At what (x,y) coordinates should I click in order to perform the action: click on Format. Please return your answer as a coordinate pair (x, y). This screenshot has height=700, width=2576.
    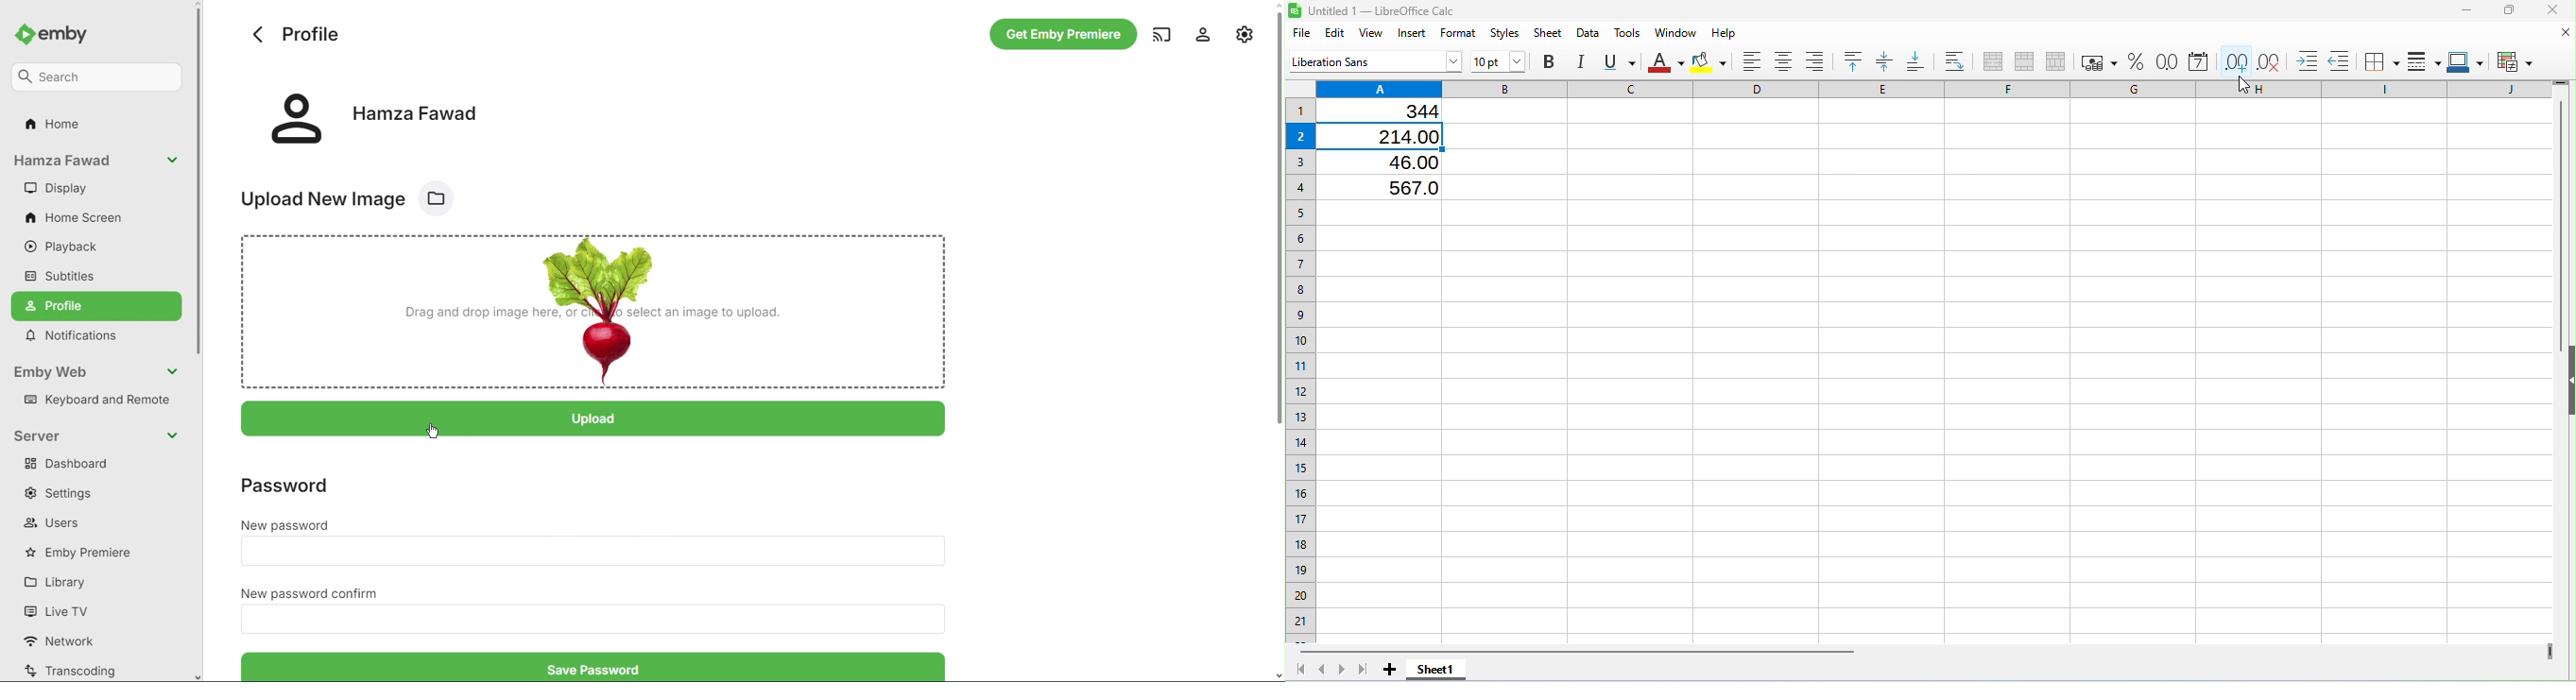
    Looking at the image, I should click on (1459, 33).